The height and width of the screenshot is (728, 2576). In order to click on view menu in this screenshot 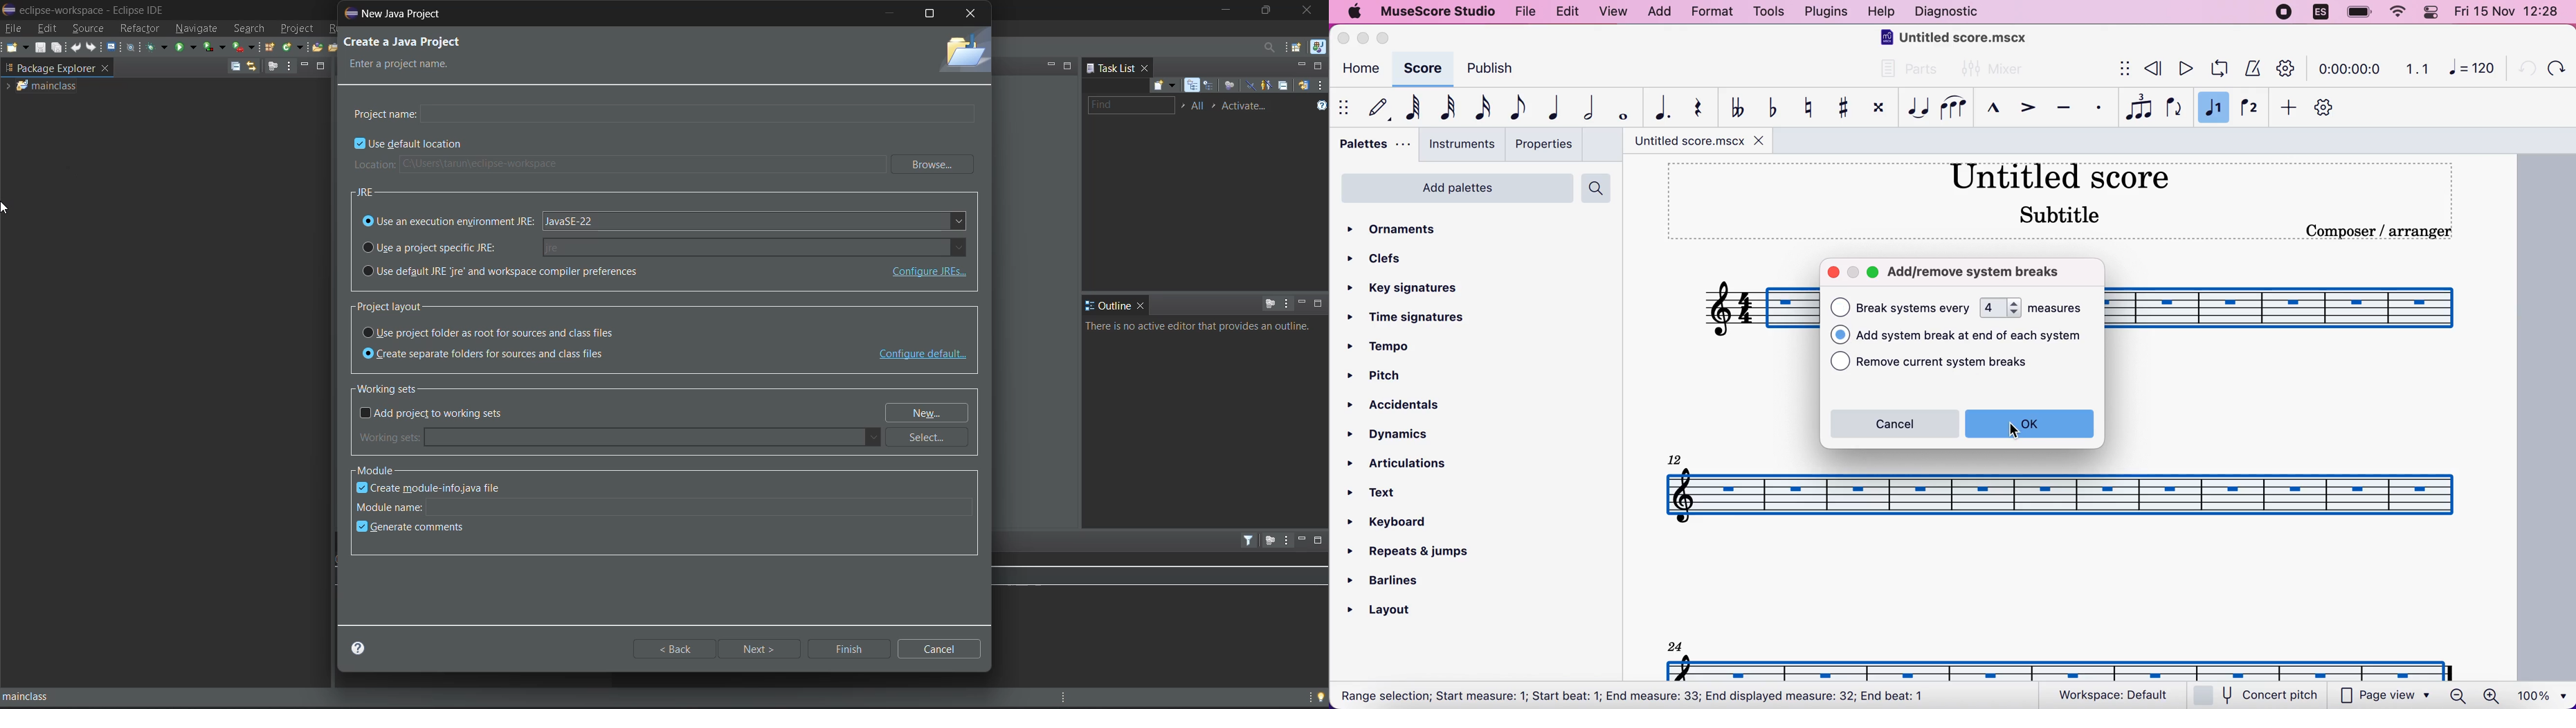, I will do `click(1286, 541)`.